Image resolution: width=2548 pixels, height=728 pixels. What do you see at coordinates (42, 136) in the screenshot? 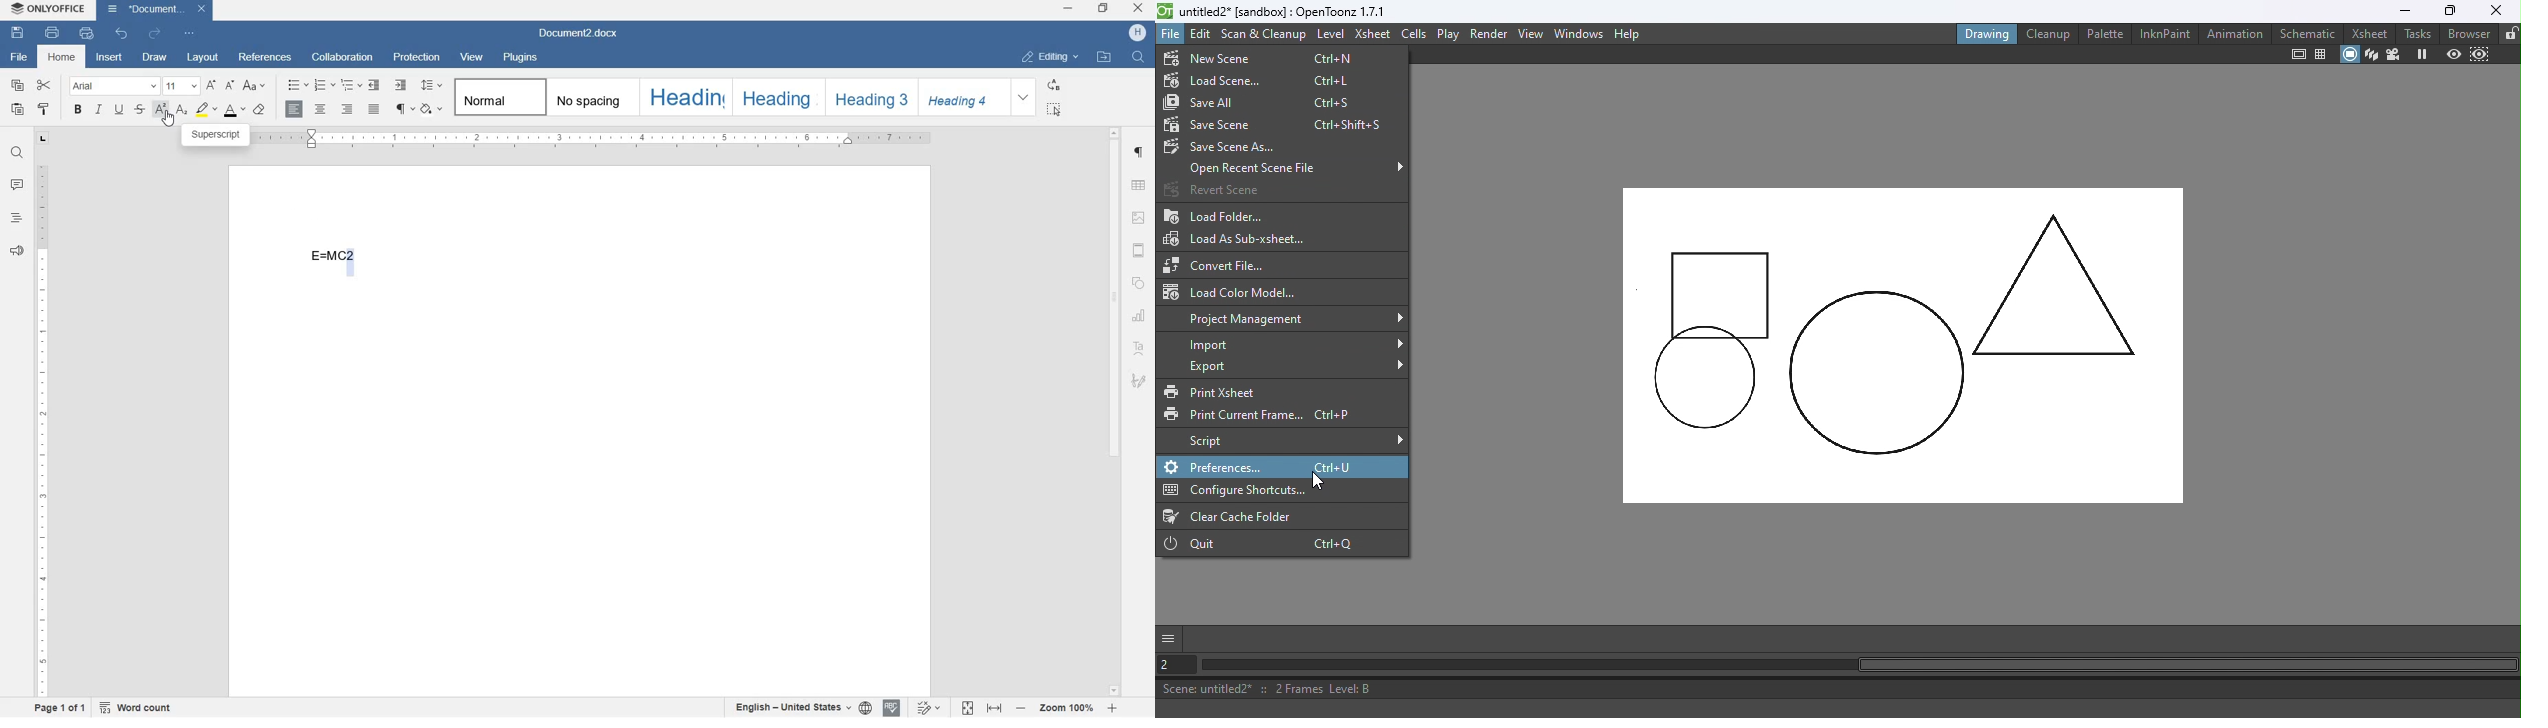
I see `tab` at bounding box center [42, 136].